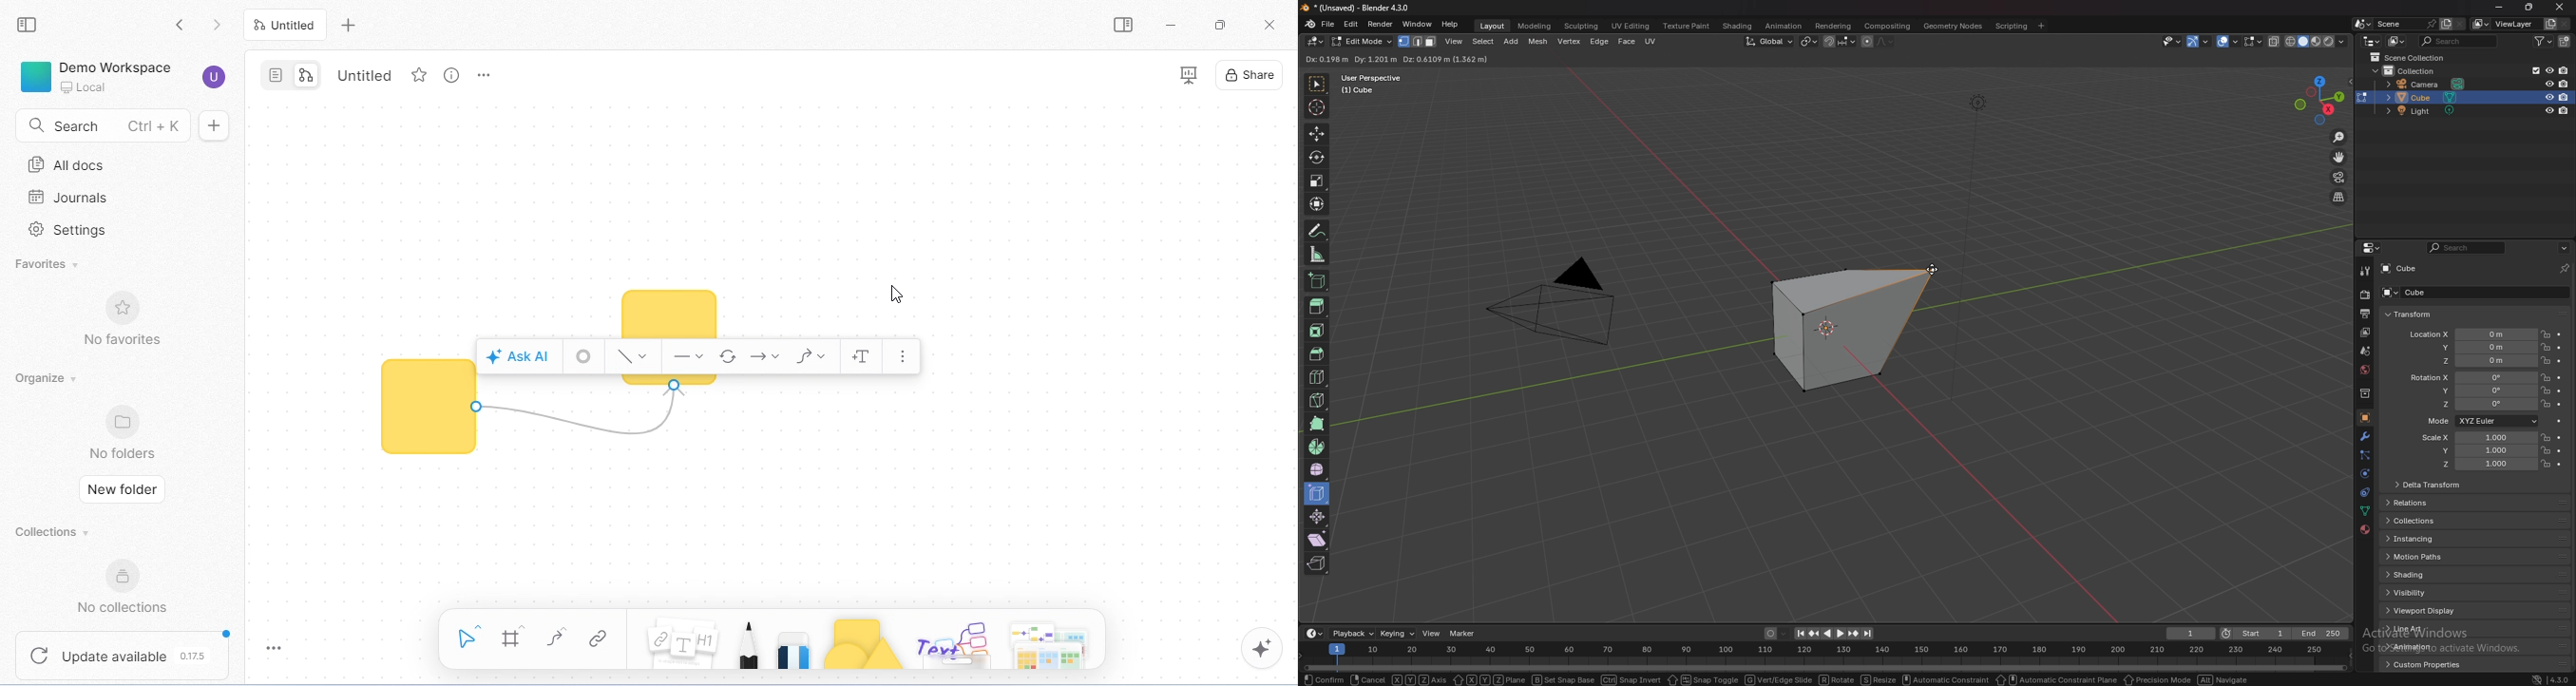 The height and width of the screenshot is (700, 2576). I want to click on physics, so click(2365, 474).